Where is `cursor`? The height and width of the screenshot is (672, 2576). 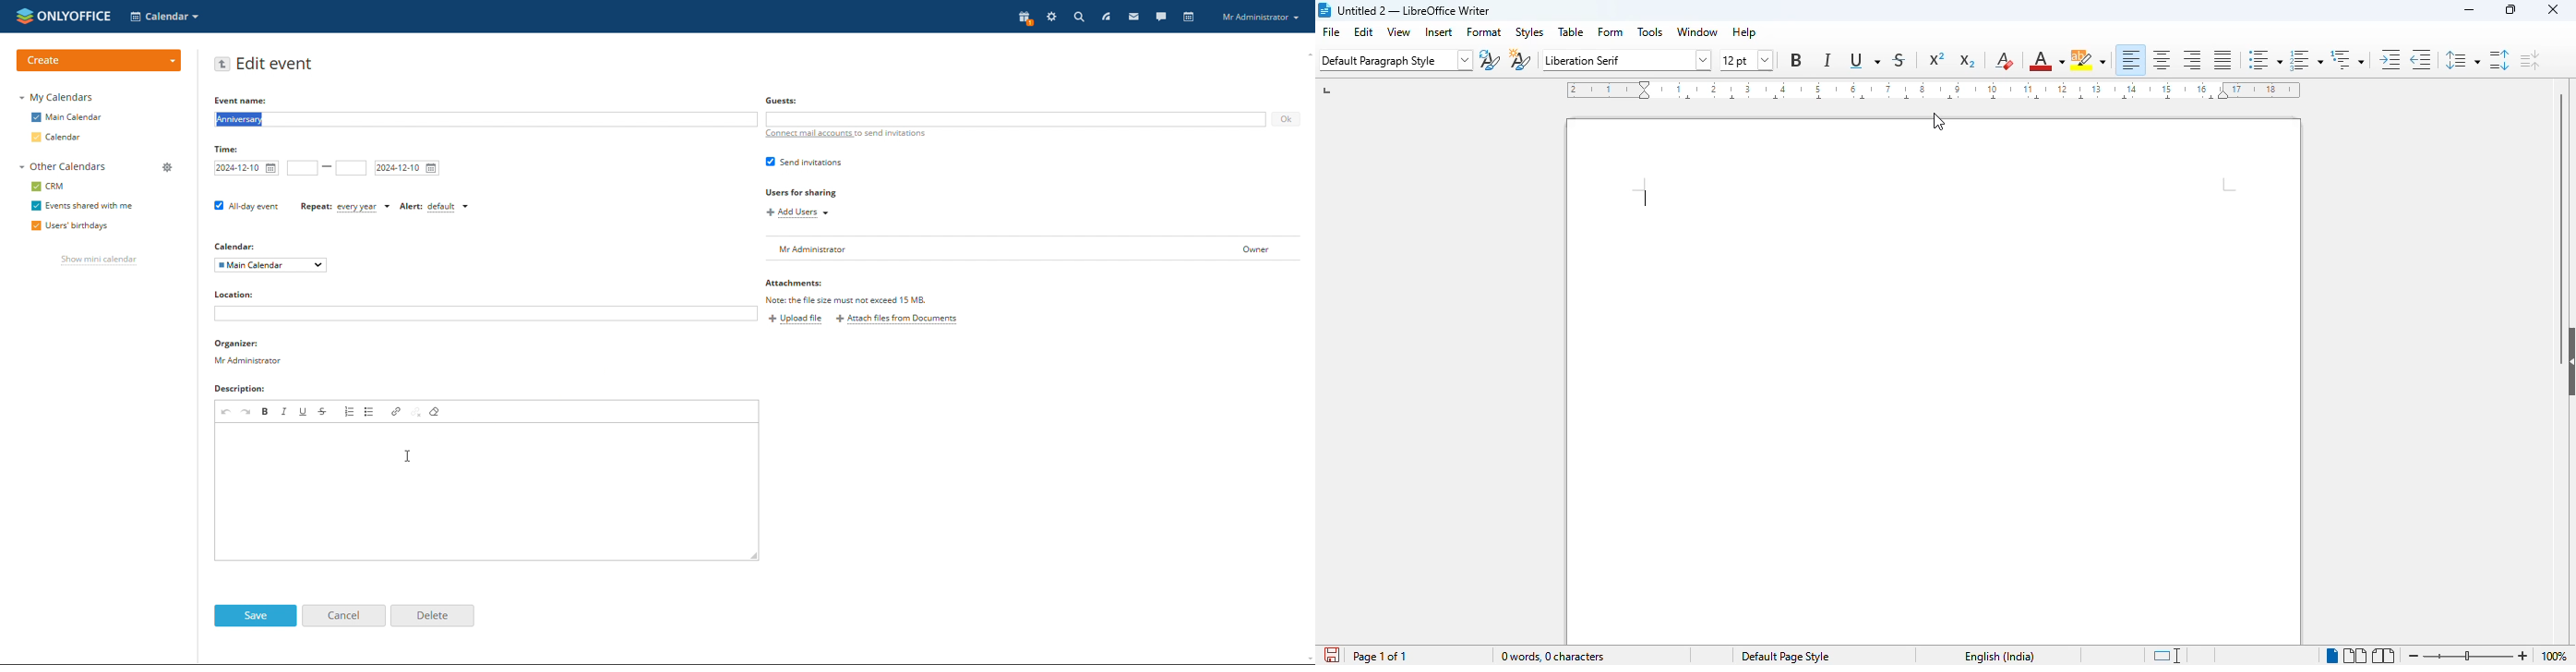
cursor is located at coordinates (1938, 121).